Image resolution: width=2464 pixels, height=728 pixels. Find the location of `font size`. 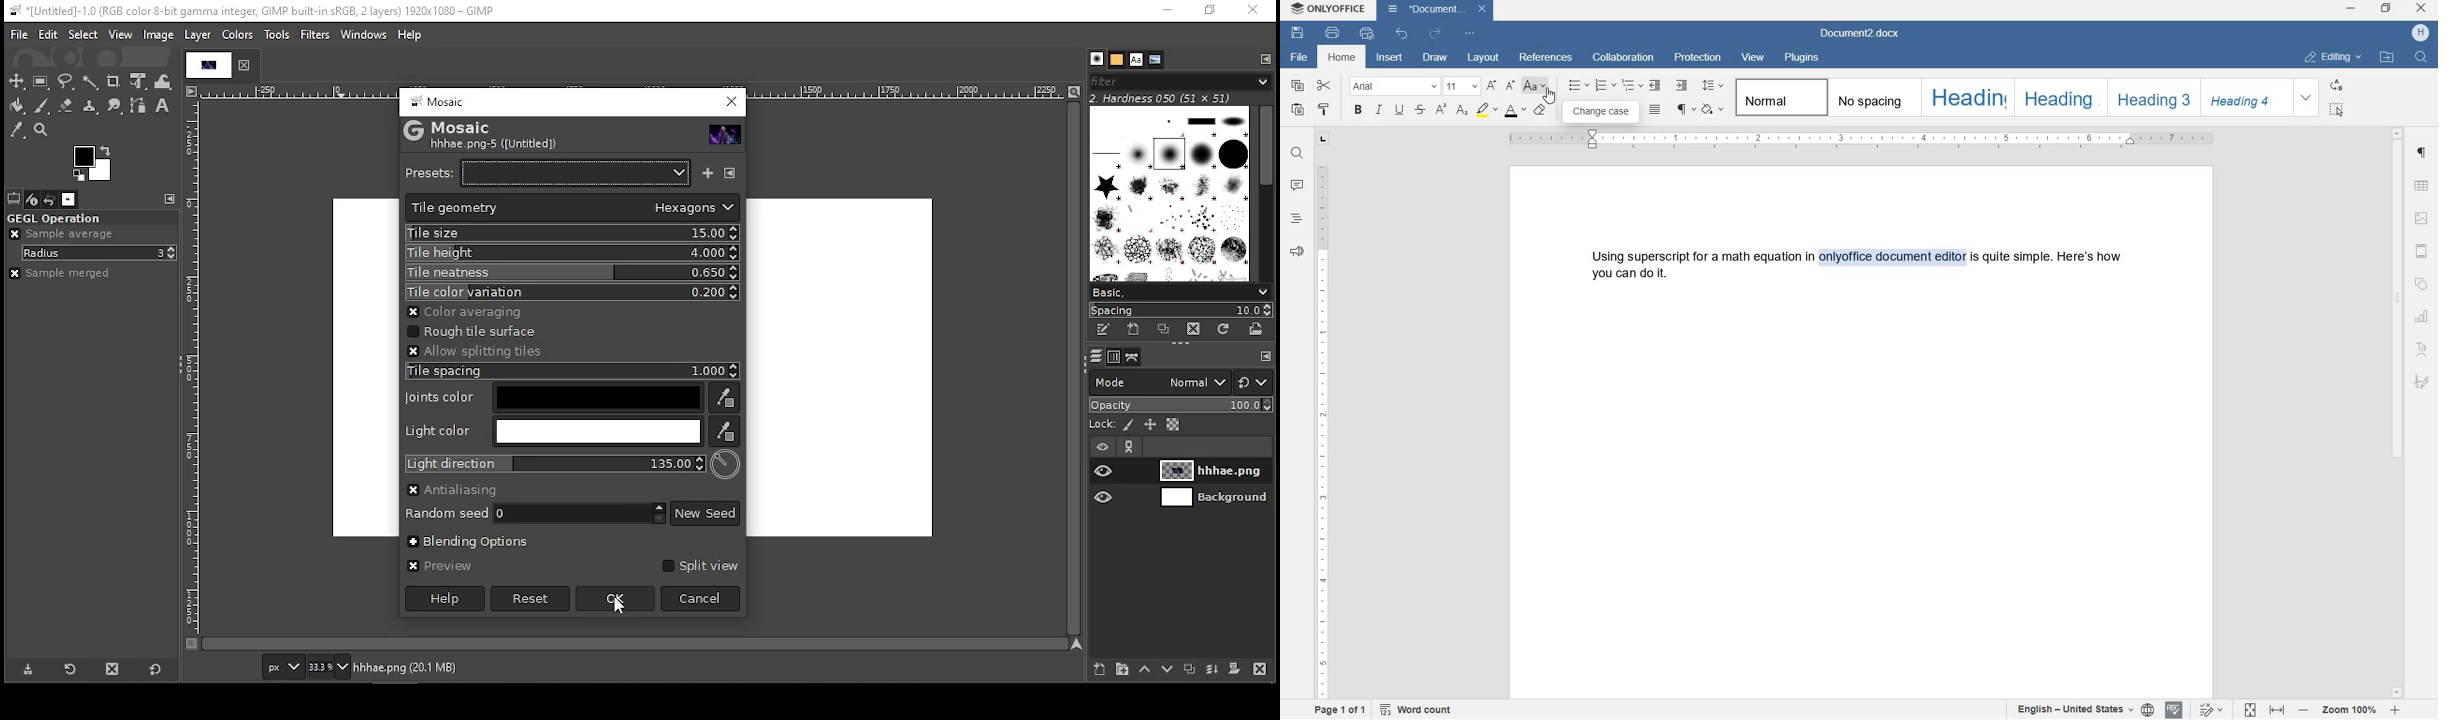

font size is located at coordinates (1461, 86).